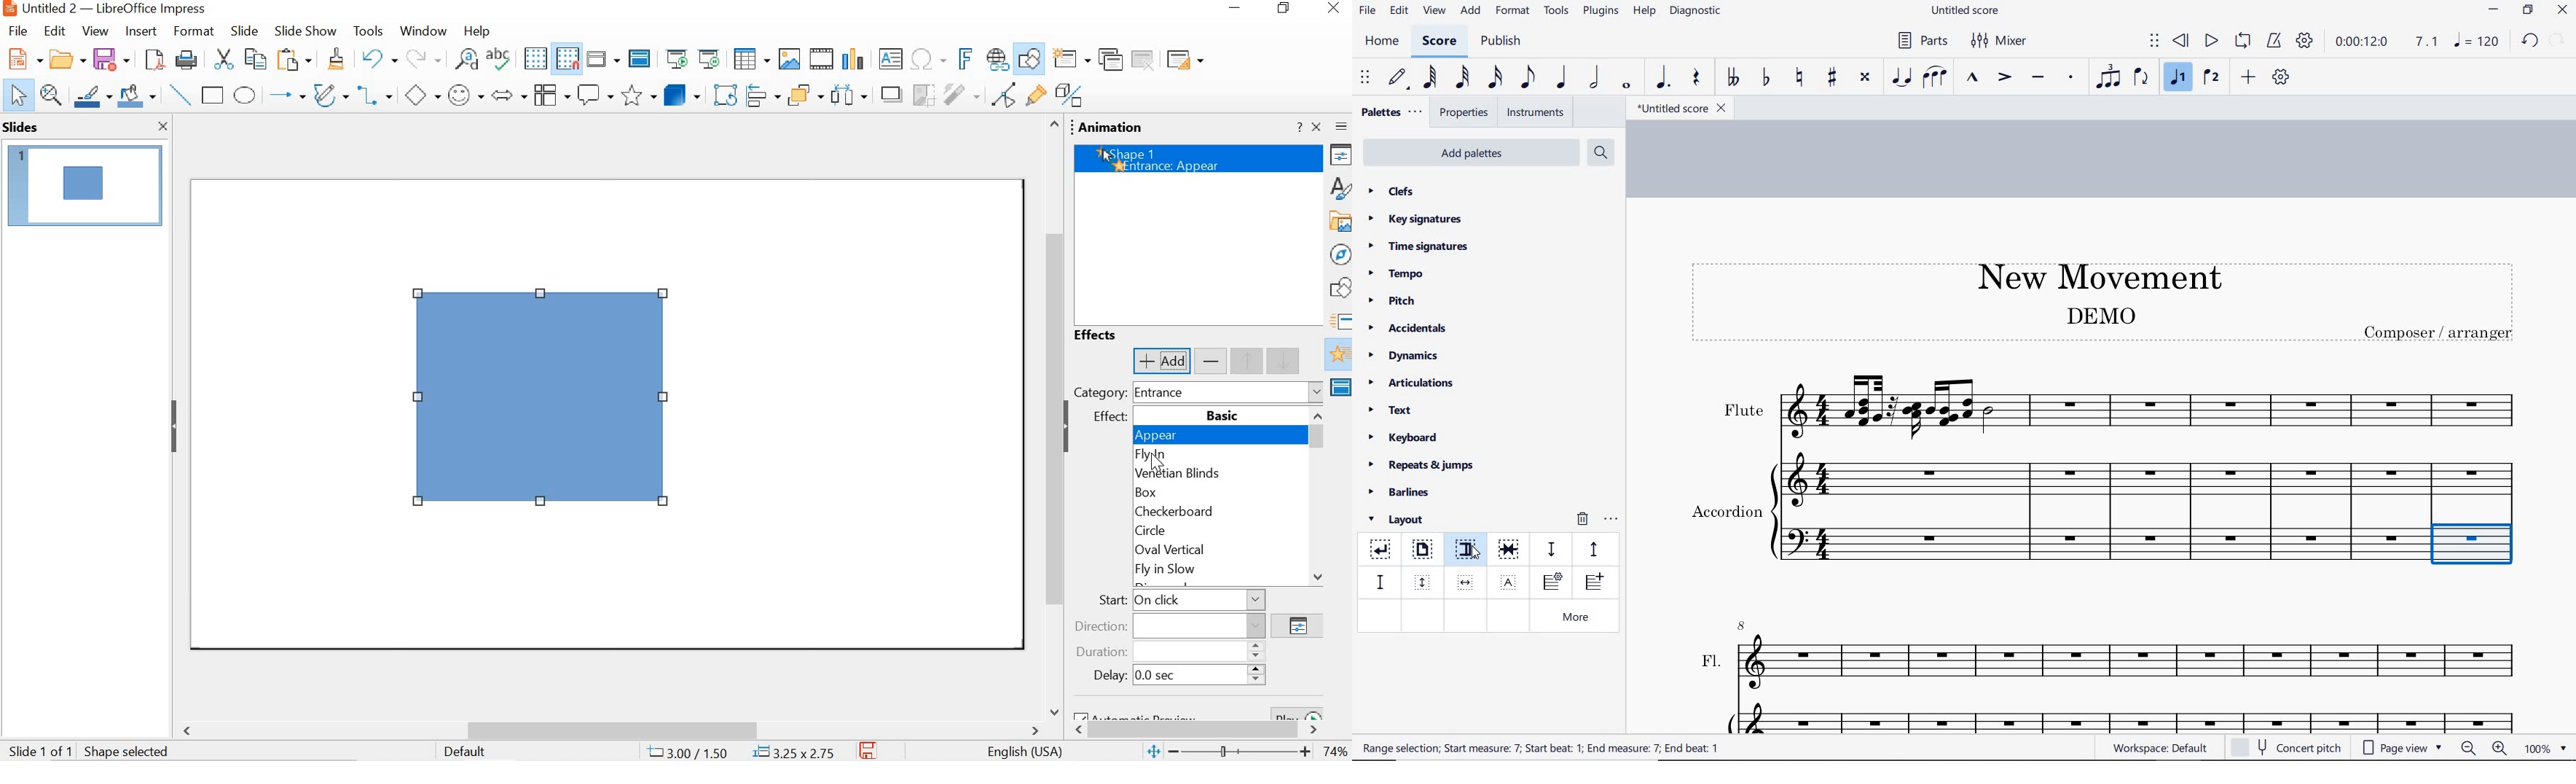 The width and height of the screenshot is (2576, 784). I want to click on file name, so click(1967, 11).